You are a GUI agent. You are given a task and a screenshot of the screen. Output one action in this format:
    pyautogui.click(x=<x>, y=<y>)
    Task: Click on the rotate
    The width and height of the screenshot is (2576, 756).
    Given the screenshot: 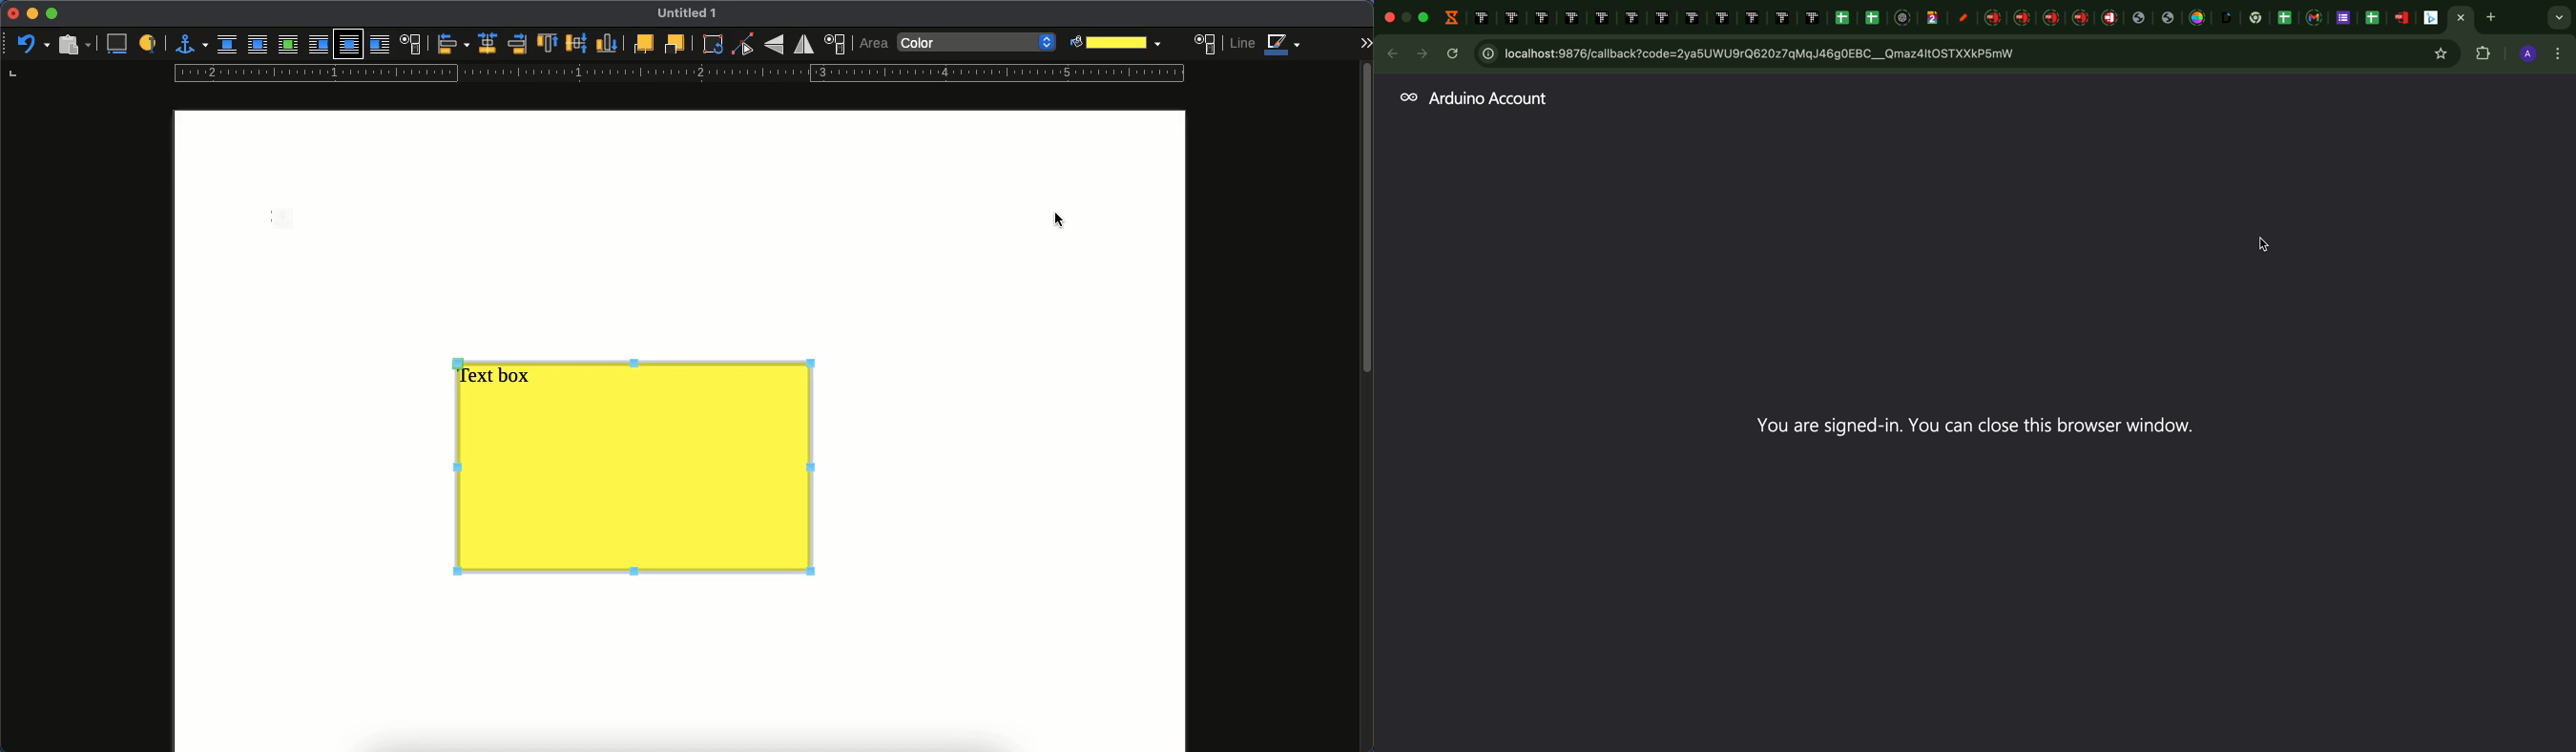 What is the action you would take?
    pyautogui.click(x=713, y=46)
    